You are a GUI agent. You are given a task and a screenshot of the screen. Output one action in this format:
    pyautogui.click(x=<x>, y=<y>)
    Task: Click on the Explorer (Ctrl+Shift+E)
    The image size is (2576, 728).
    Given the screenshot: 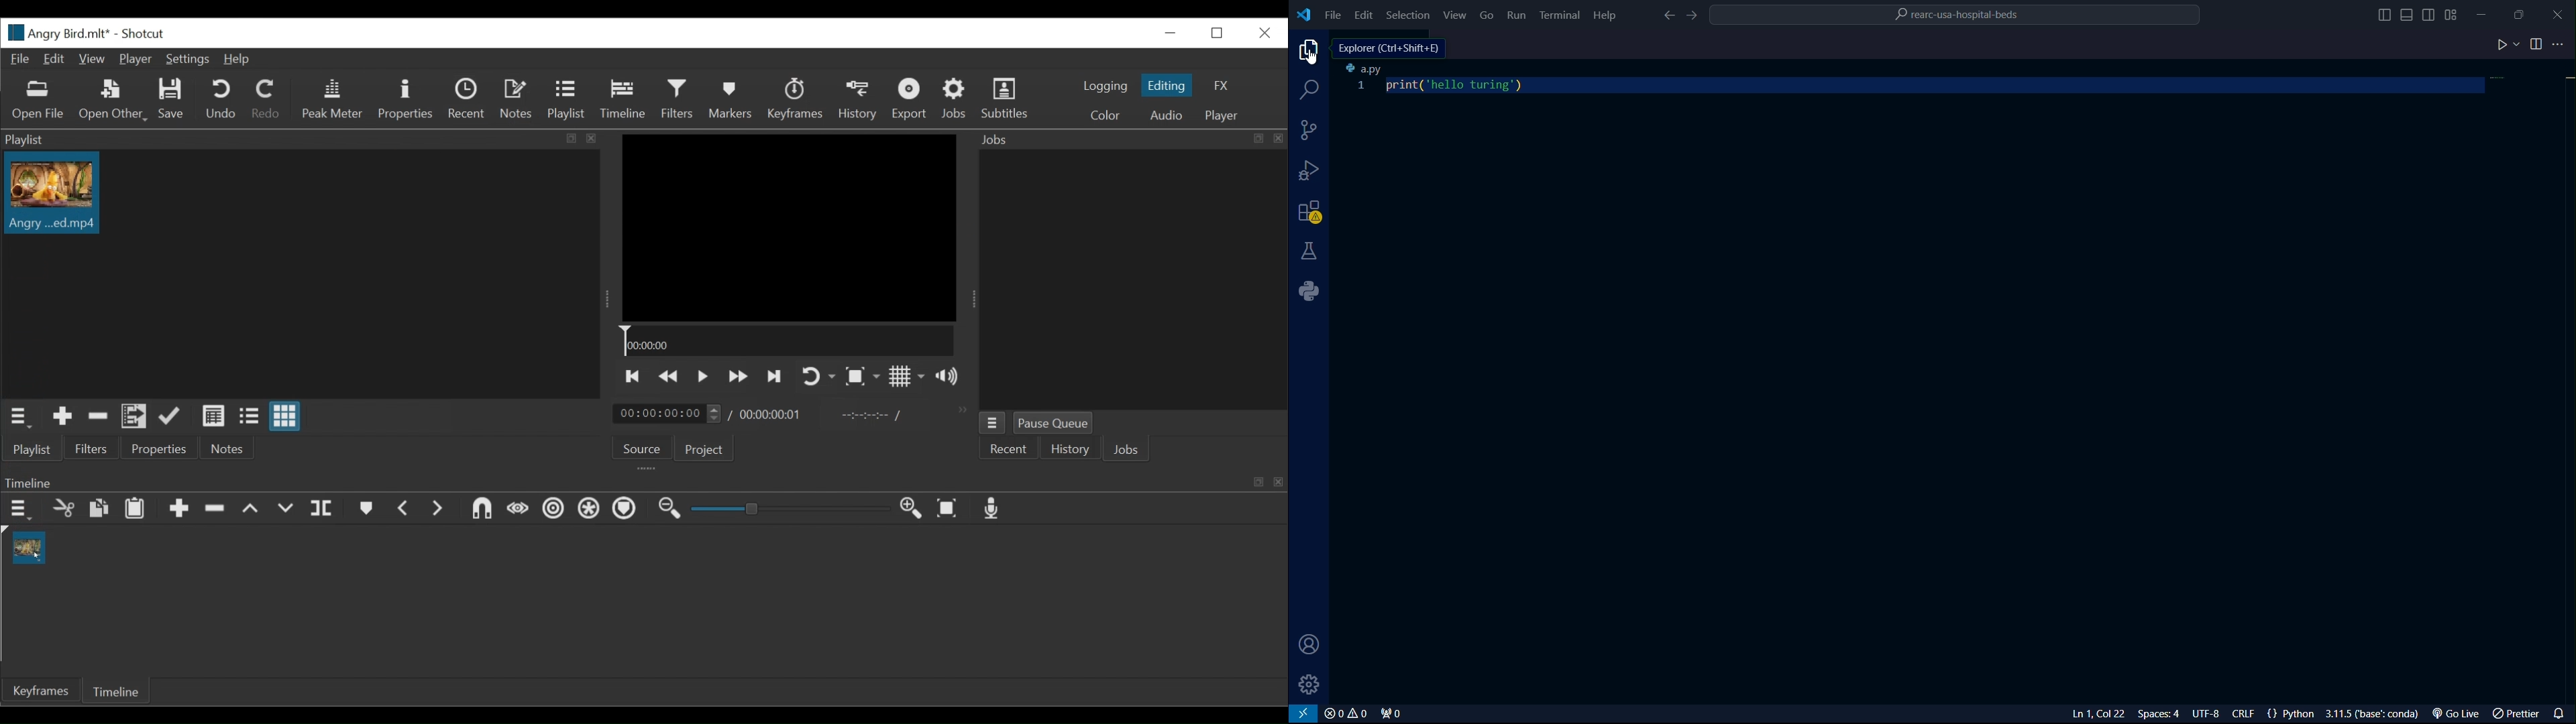 What is the action you would take?
    pyautogui.click(x=1390, y=49)
    